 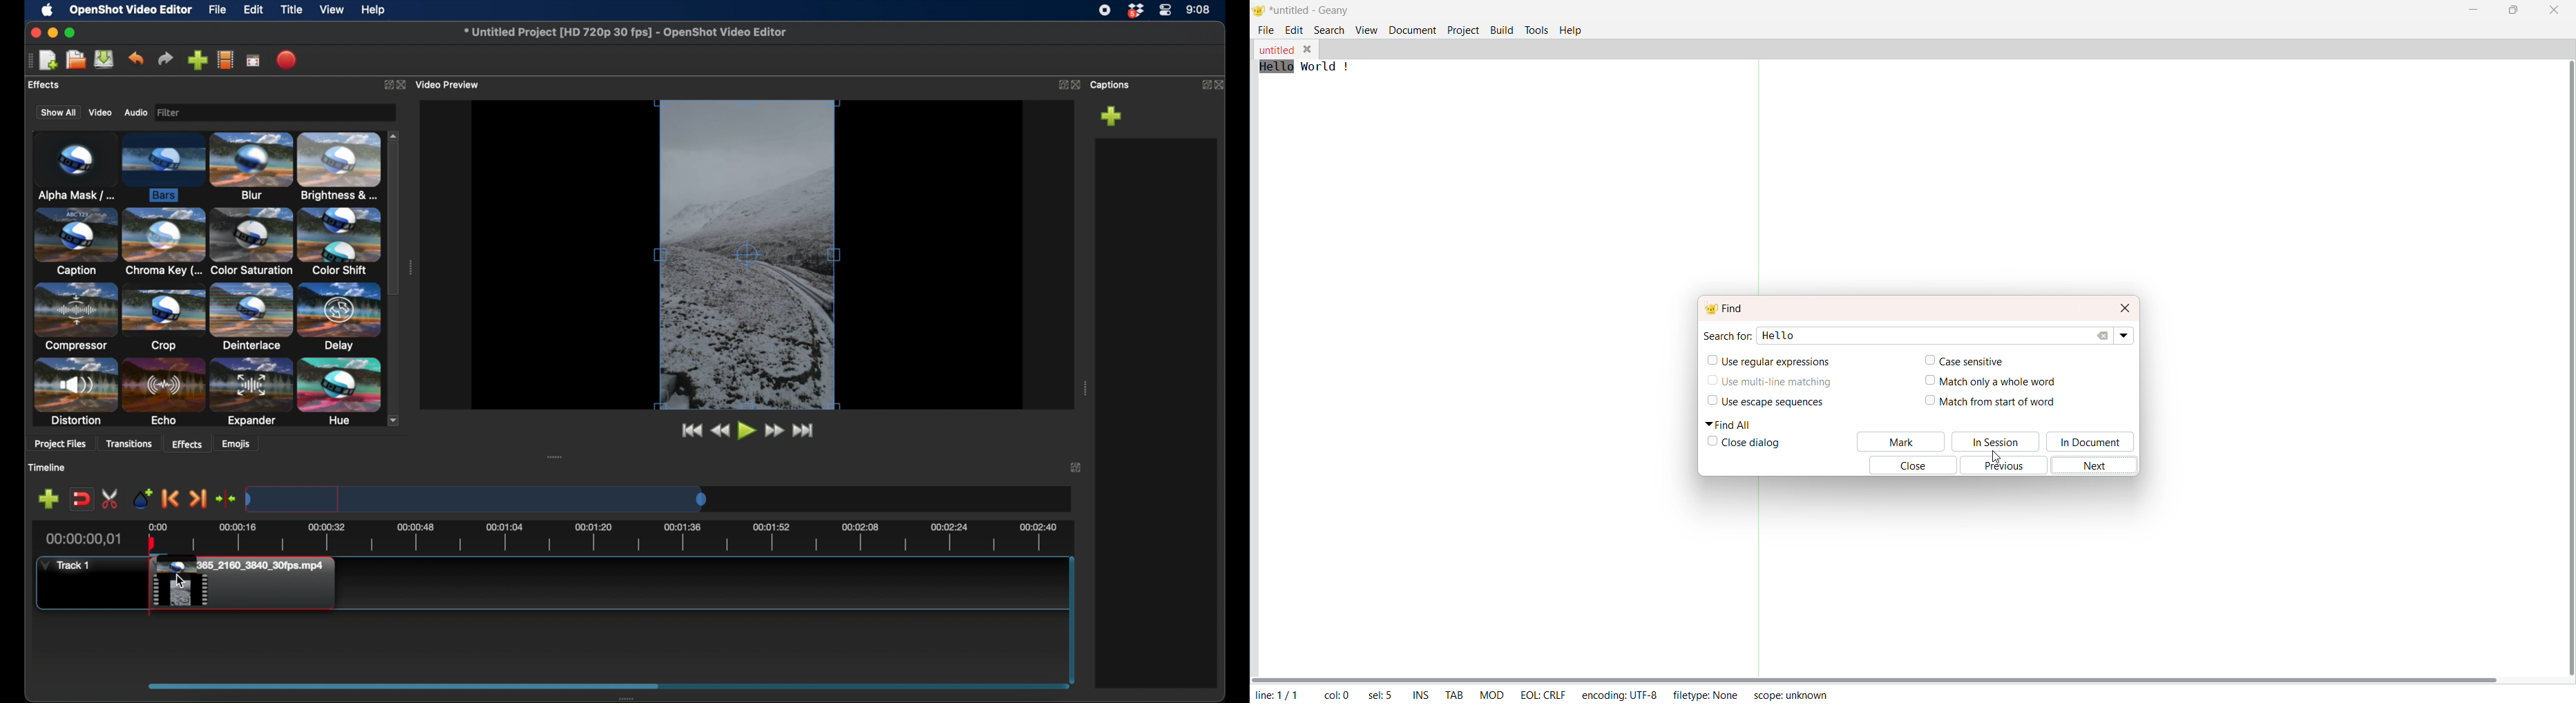 What do you see at coordinates (135, 113) in the screenshot?
I see `audio` at bounding box center [135, 113].